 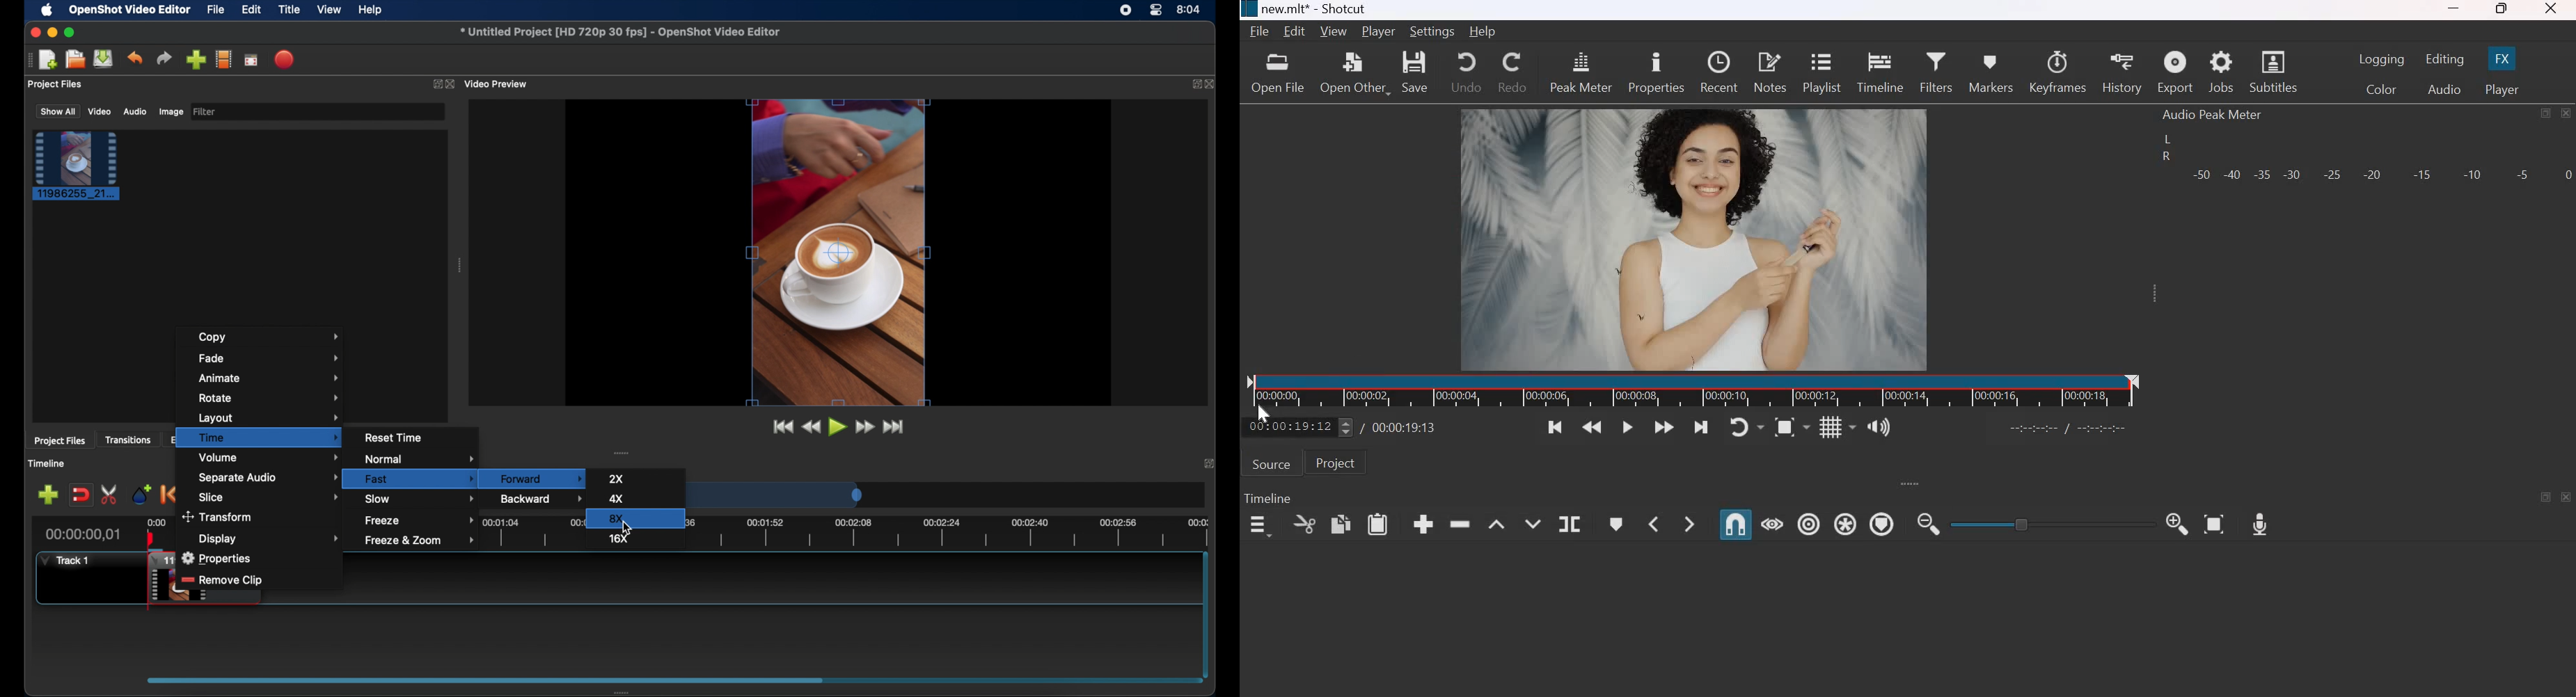 I want to click on Create/edit marker, so click(x=1617, y=524).